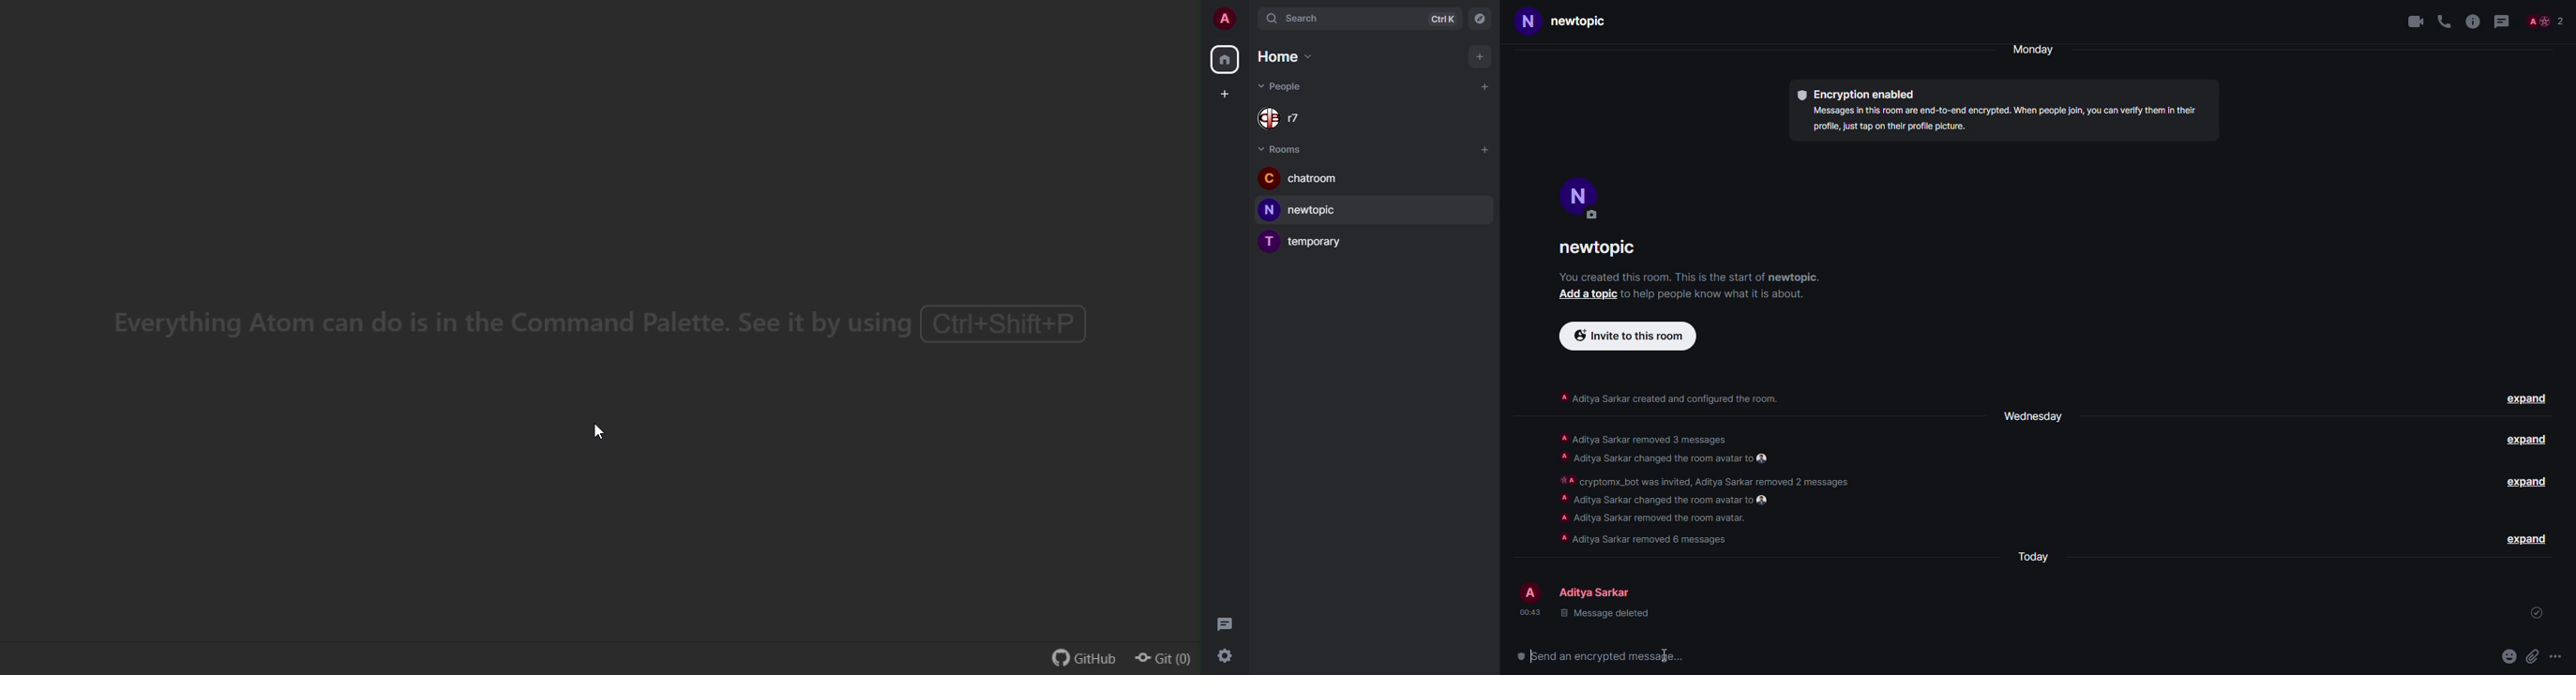 The width and height of the screenshot is (2576, 700). I want to click on invite to this room, so click(1629, 336).